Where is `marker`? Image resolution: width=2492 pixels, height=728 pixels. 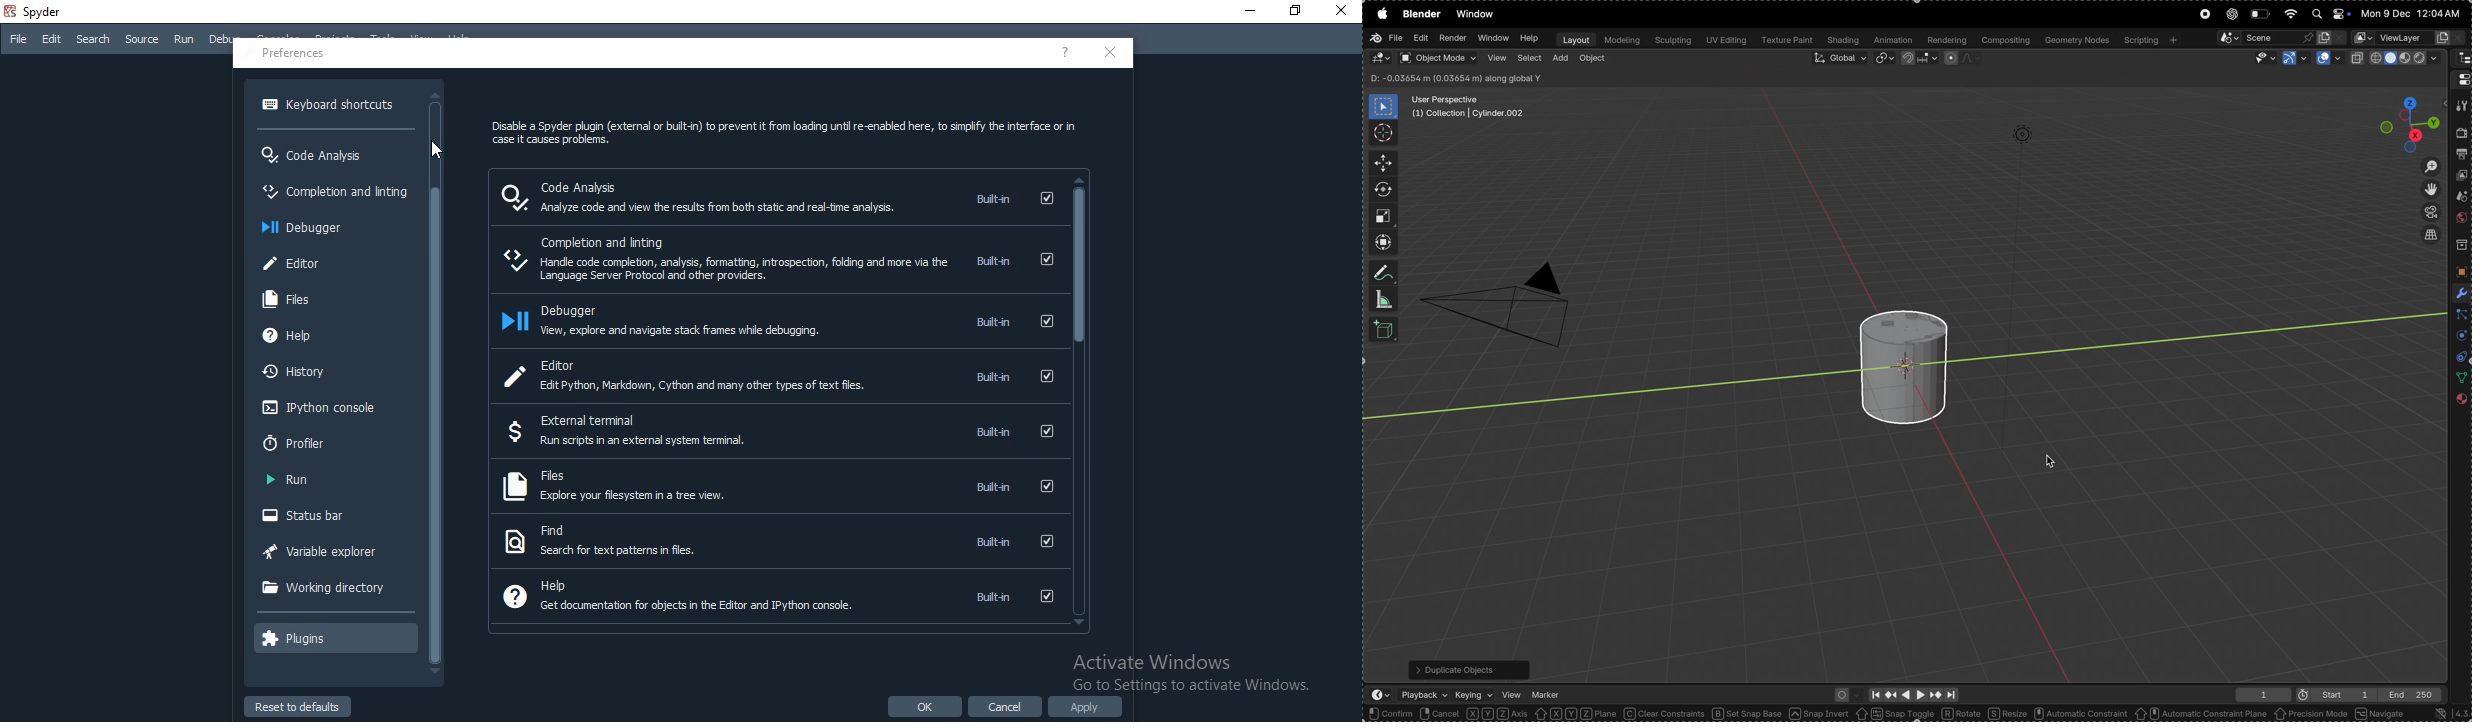
marker is located at coordinates (1546, 692).